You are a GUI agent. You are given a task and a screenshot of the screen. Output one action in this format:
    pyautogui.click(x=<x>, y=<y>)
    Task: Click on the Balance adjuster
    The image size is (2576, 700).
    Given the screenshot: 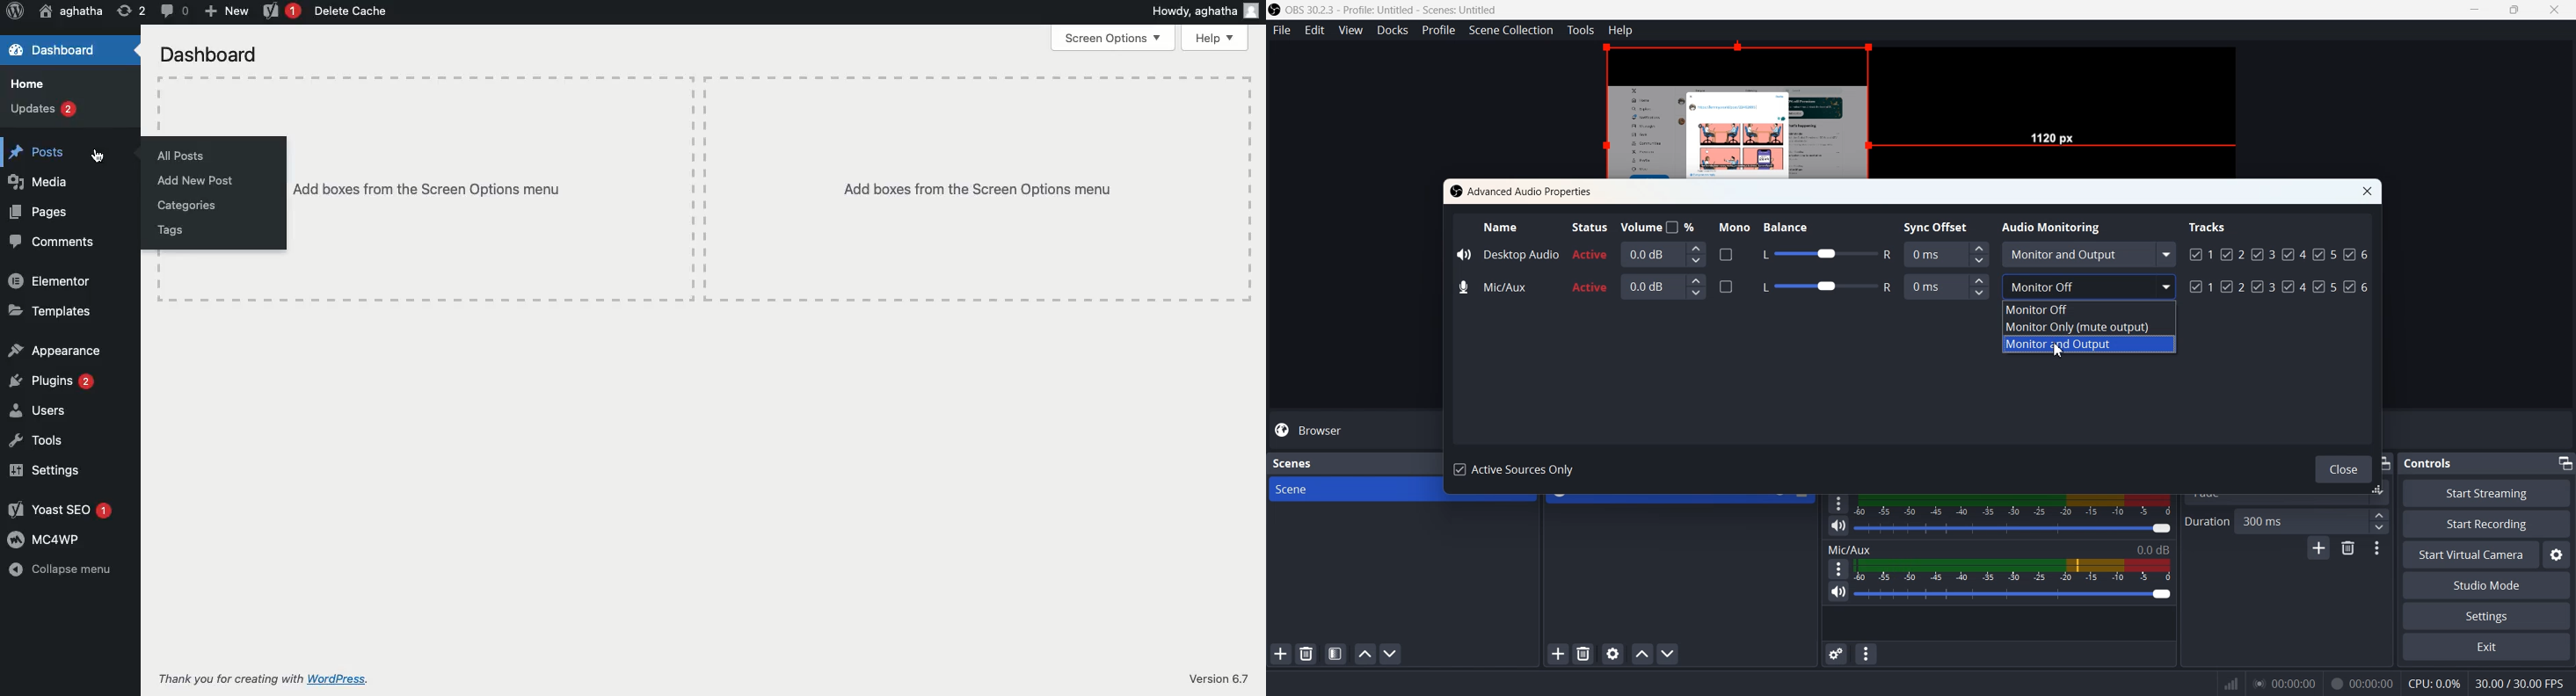 What is the action you would take?
    pyautogui.click(x=1824, y=255)
    